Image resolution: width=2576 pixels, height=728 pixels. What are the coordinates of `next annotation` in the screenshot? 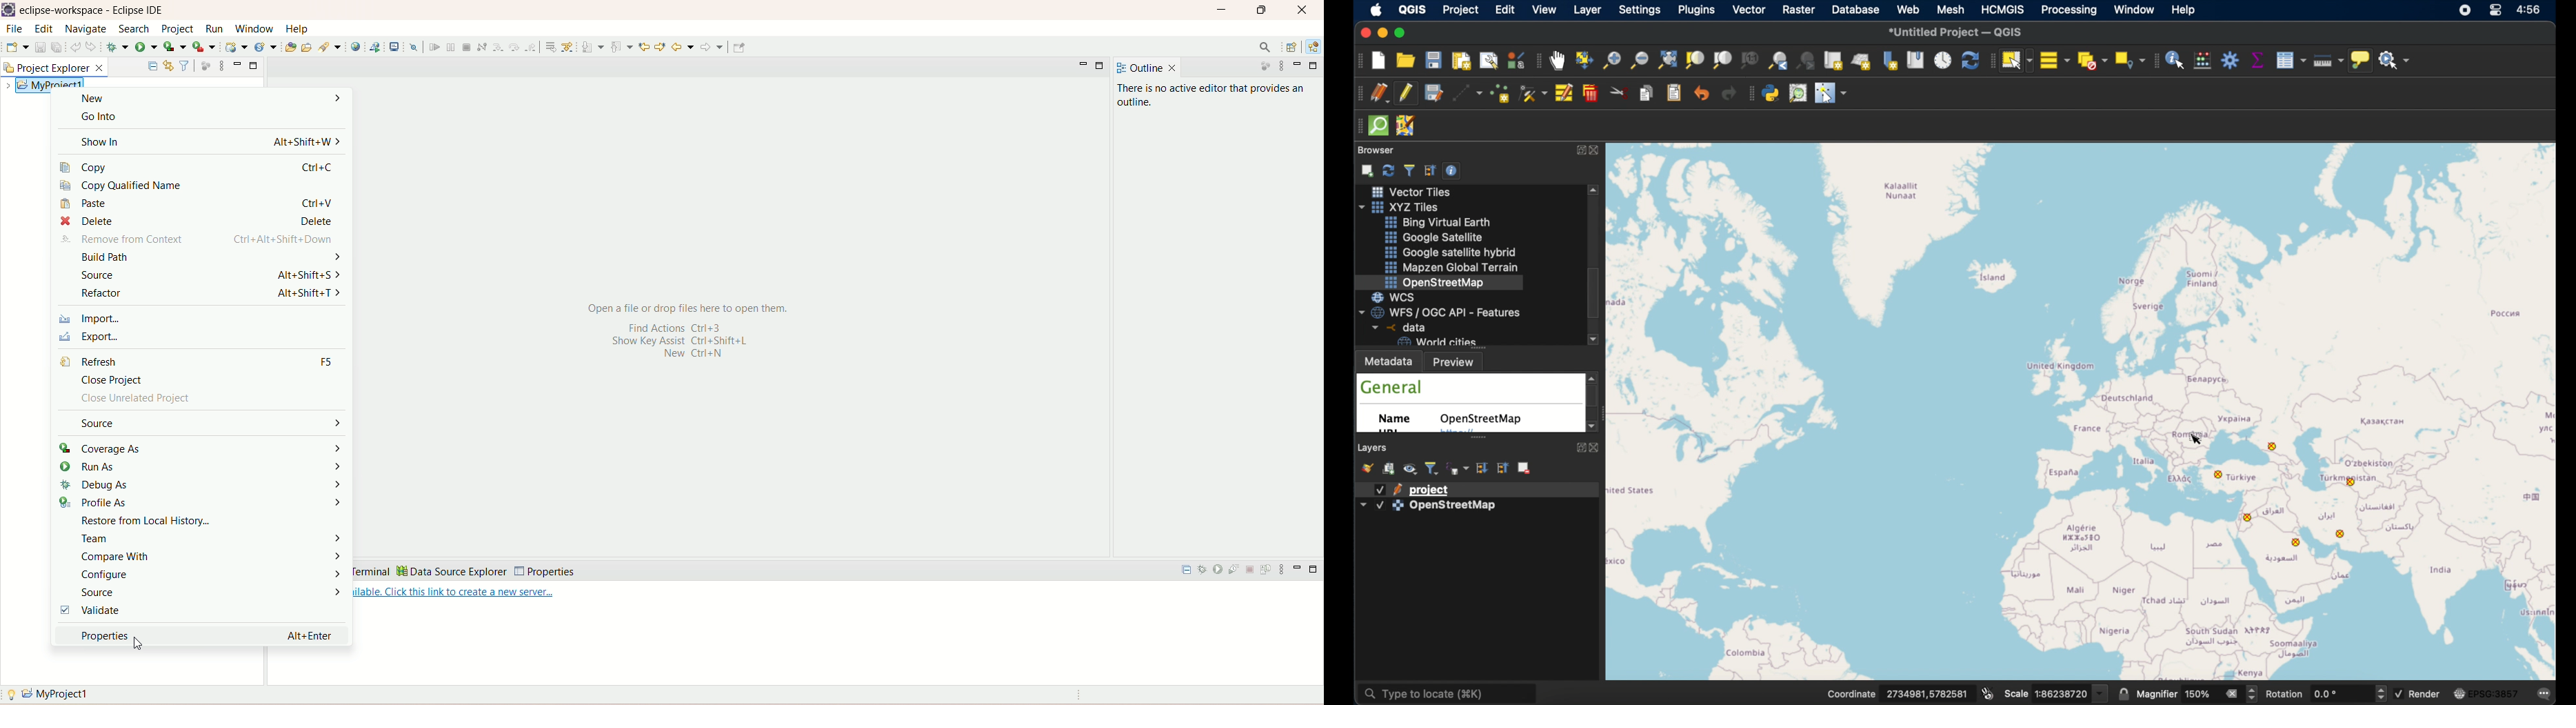 It's located at (594, 48).